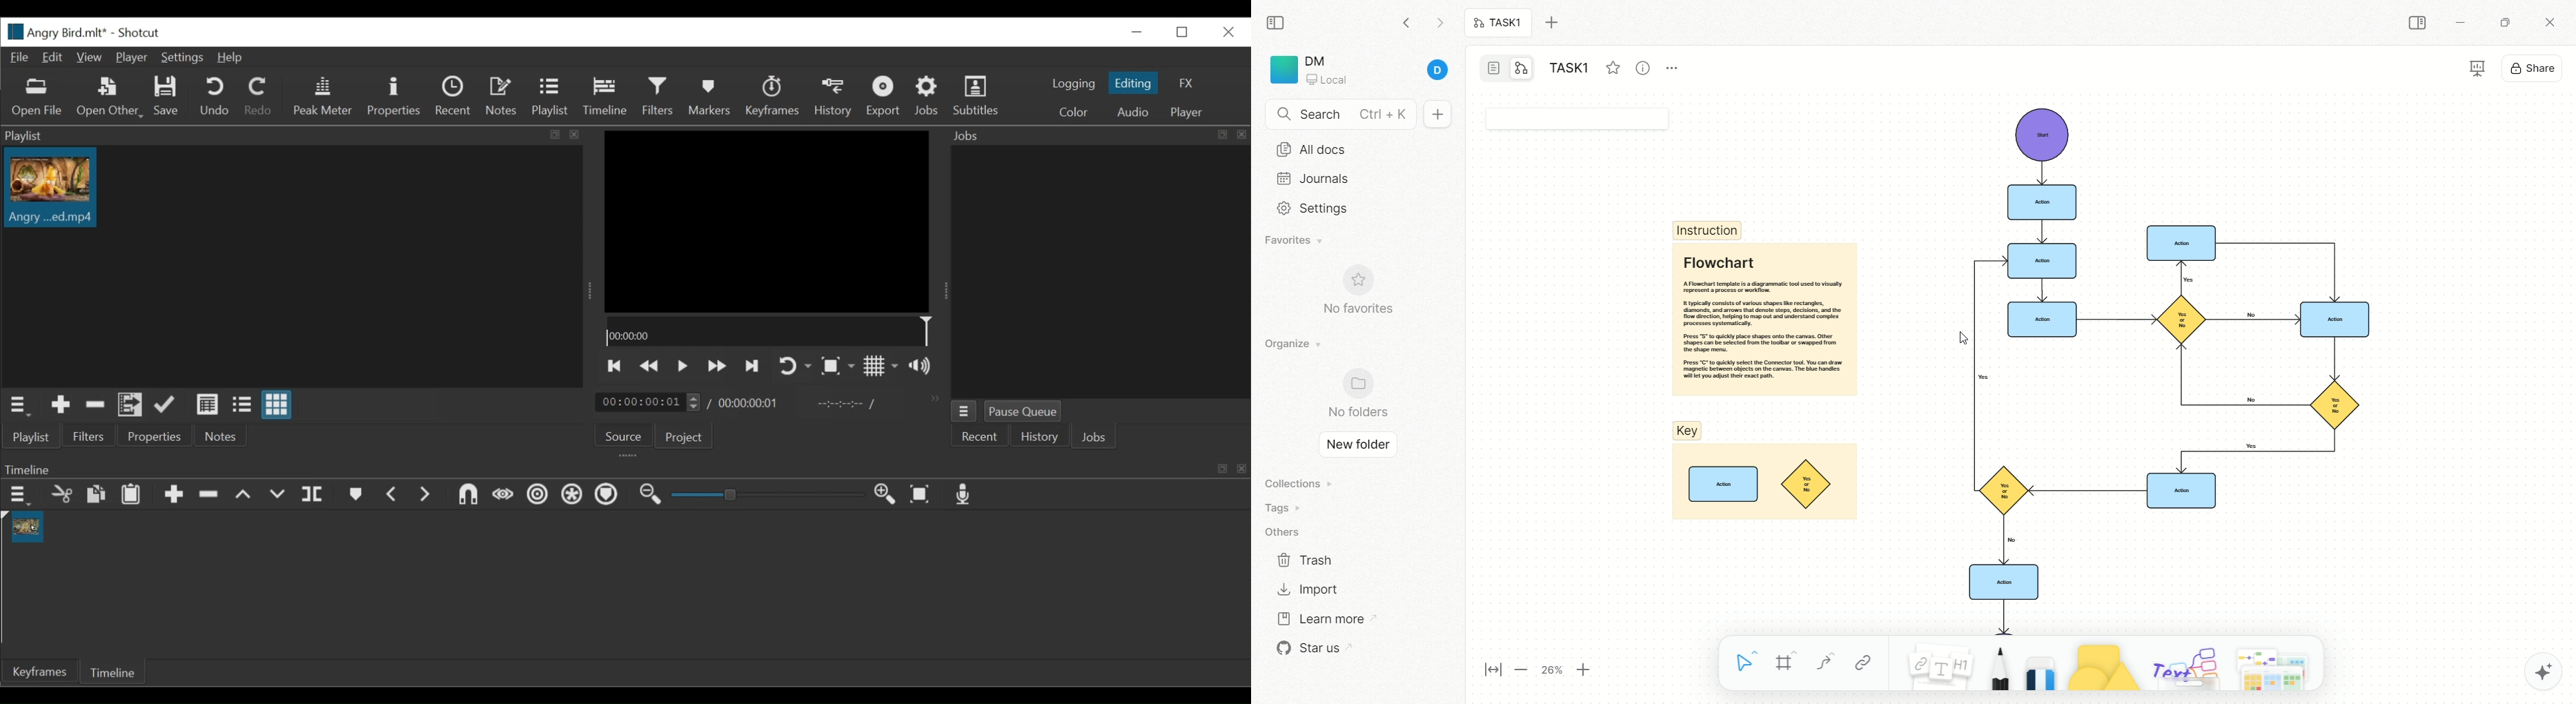 This screenshot has width=2576, height=728. What do you see at coordinates (59, 407) in the screenshot?
I see `Add the source to the playlist` at bounding box center [59, 407].